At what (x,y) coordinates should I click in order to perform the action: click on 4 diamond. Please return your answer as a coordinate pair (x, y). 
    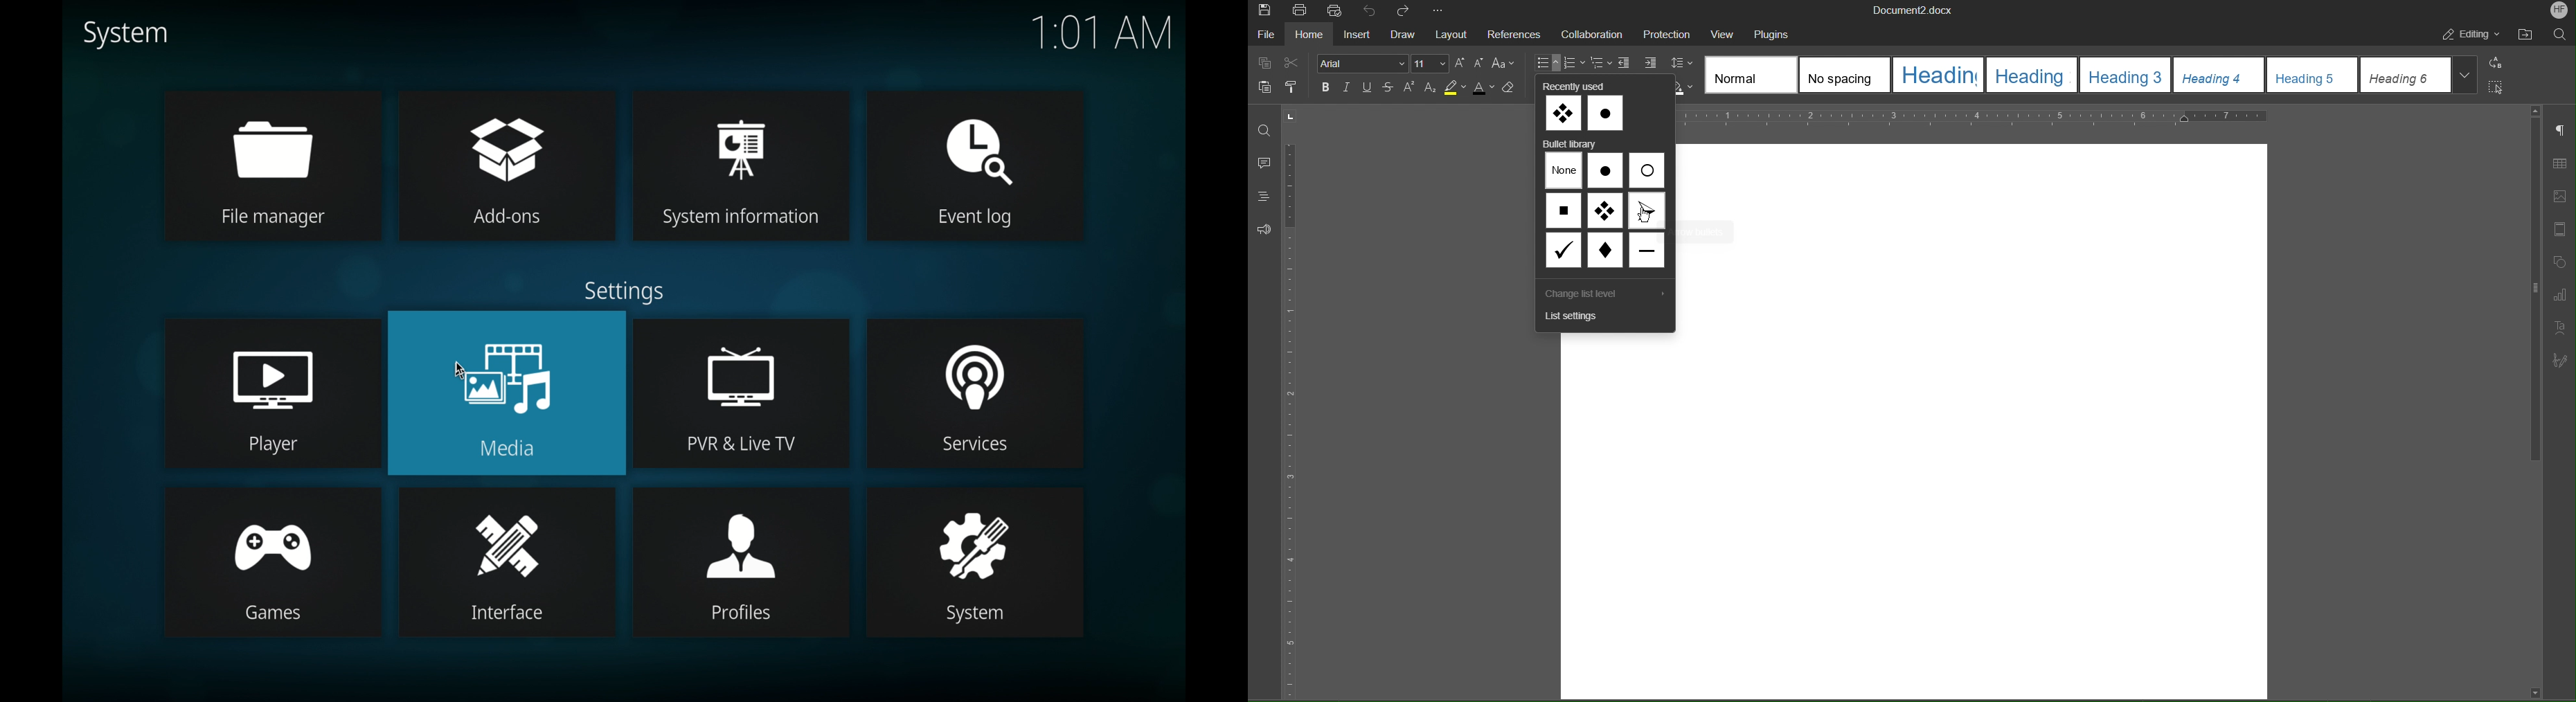
    Looking at the image, I should click on (1606, 213).